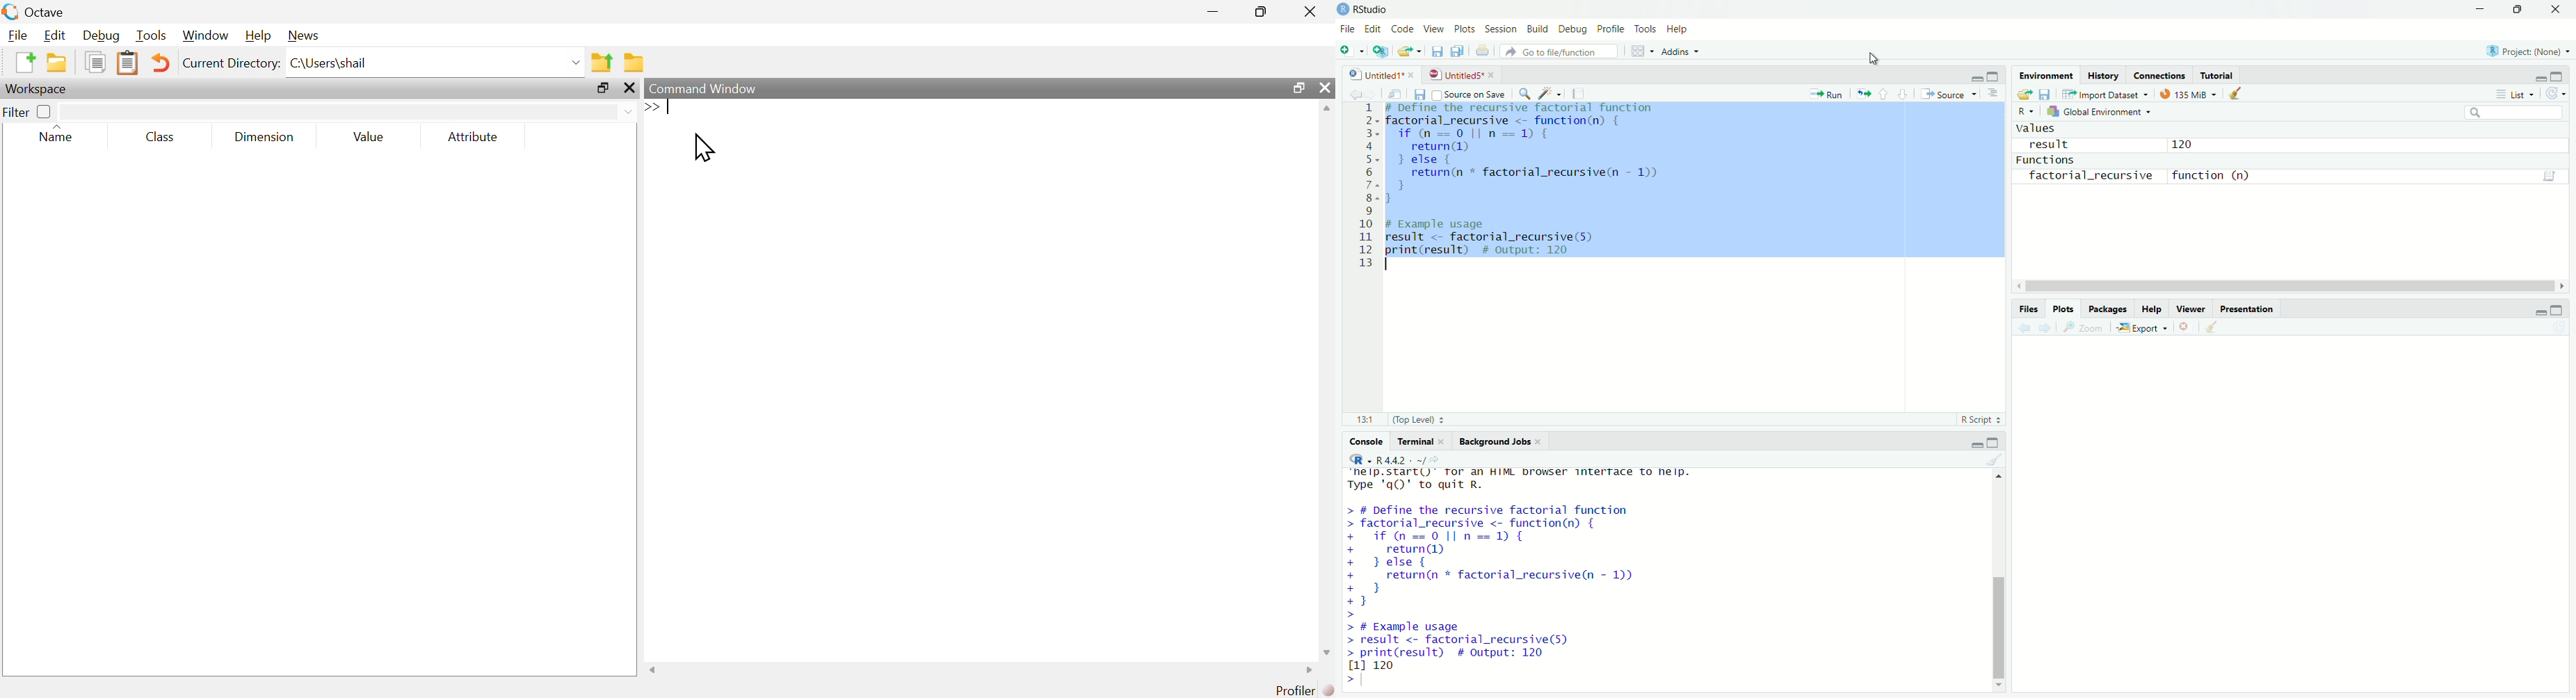  Describe the element at coordinates (1375, 93) in the screenshot. I see `Go forward to the next source location (Ctrl + F10)` at that location.